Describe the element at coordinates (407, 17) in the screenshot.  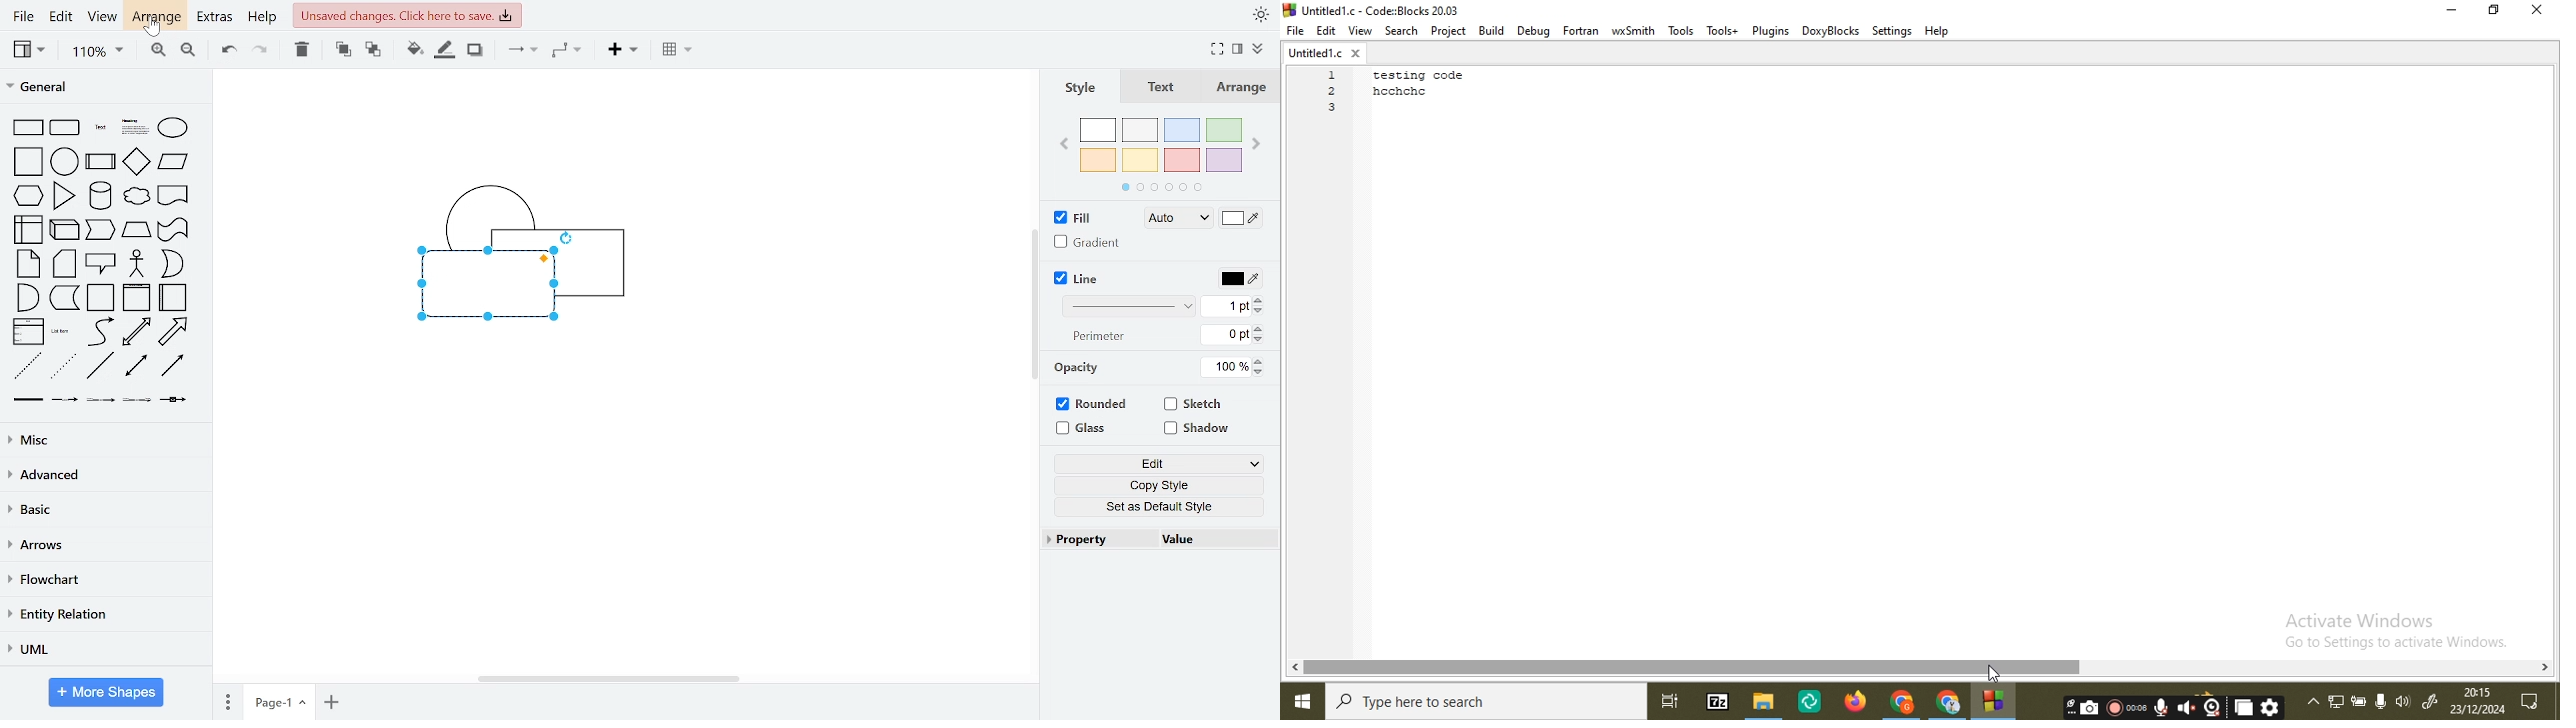
I see `unsaved changes. Click here to save` at that location.